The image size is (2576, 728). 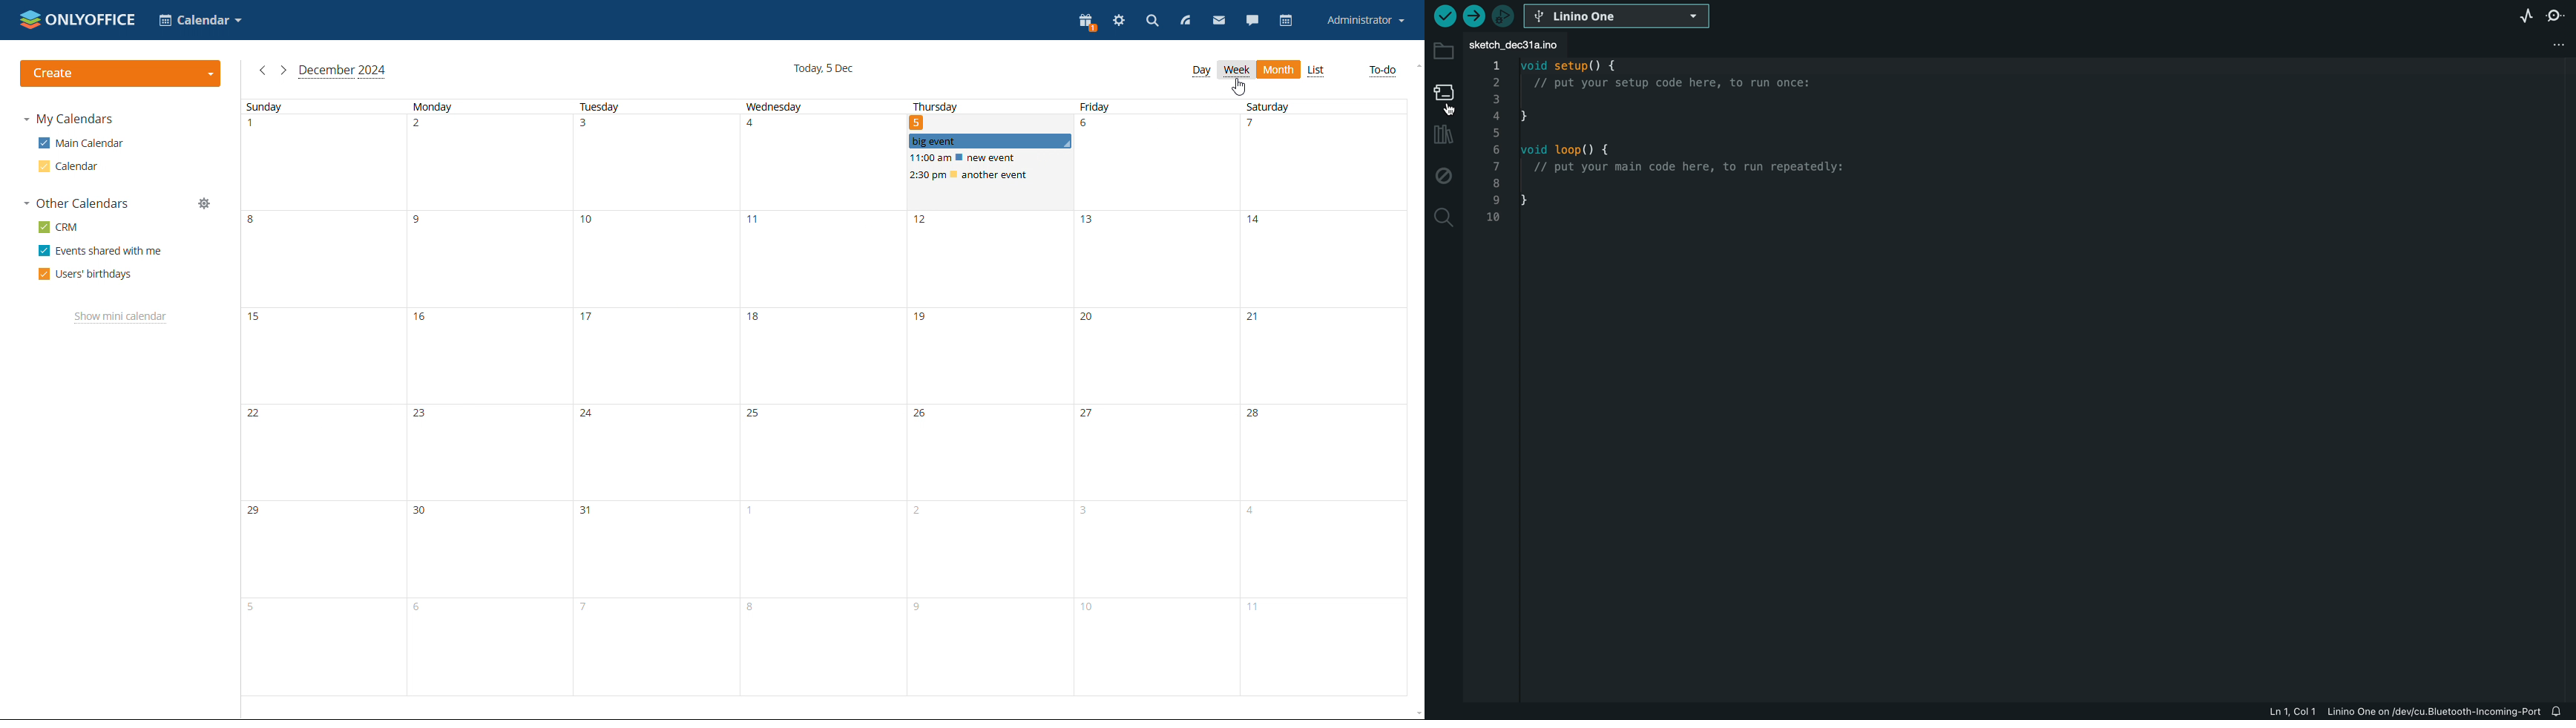 What do you see at coordinates (1443, 51) in the screenshot?
I see `folder` at bounding box center [1443, 51].